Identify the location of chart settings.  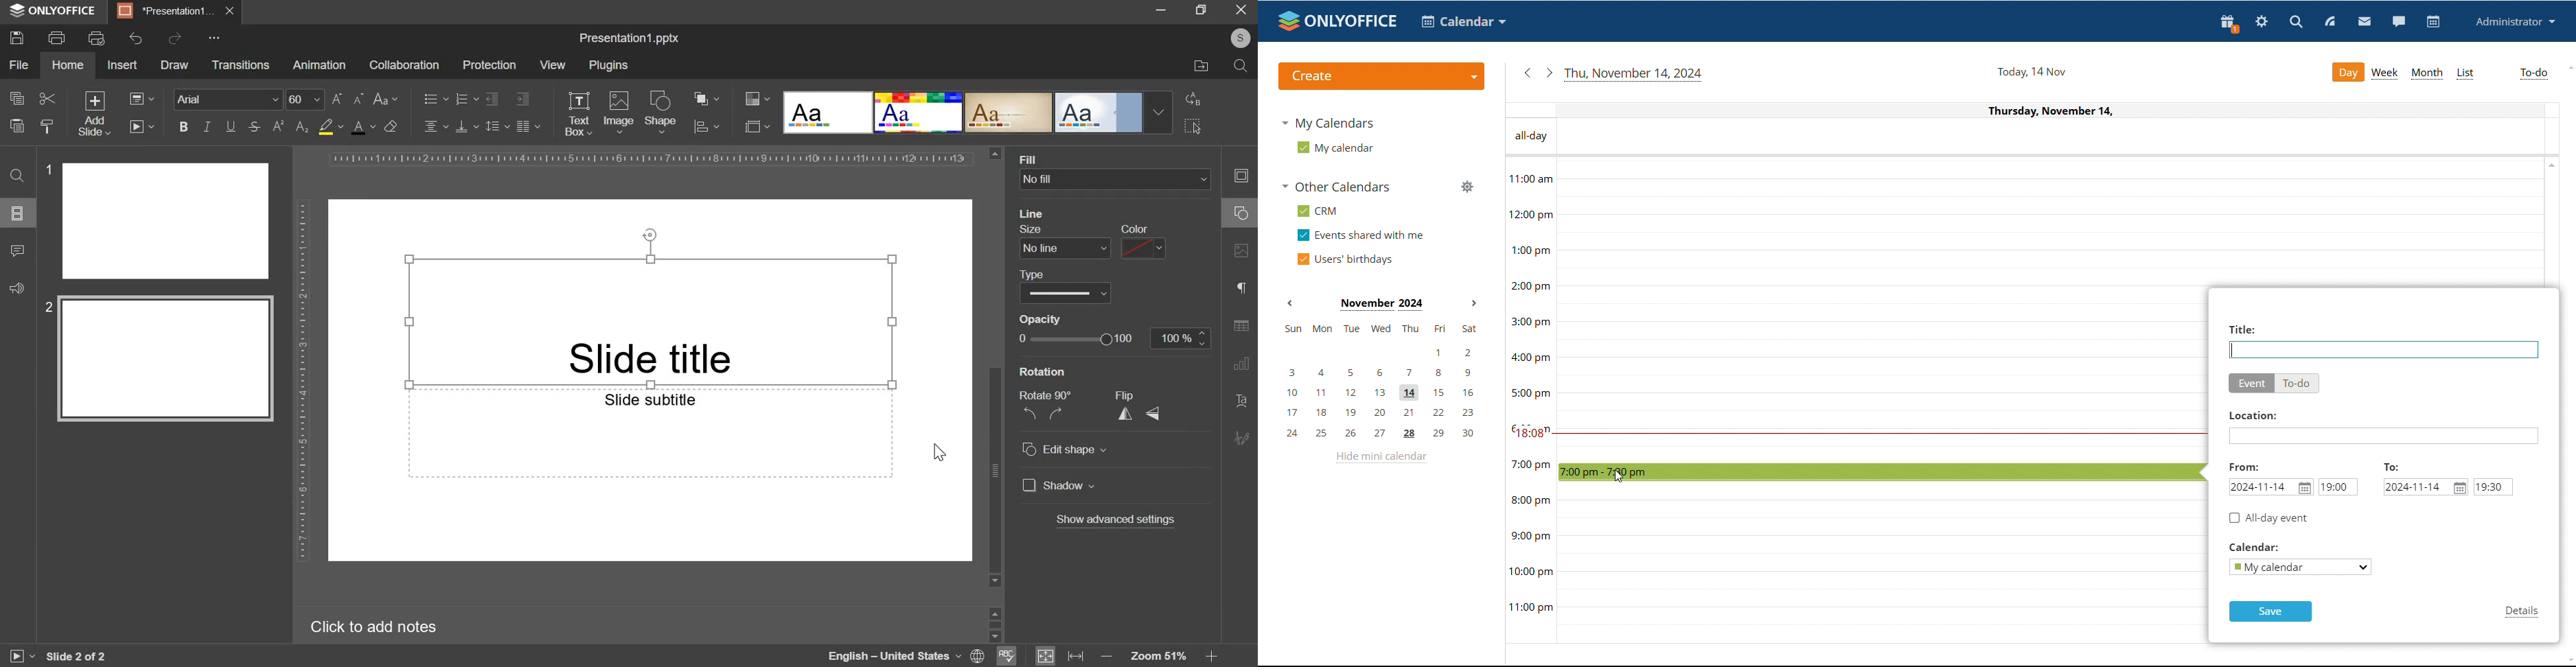
(1242, 363).